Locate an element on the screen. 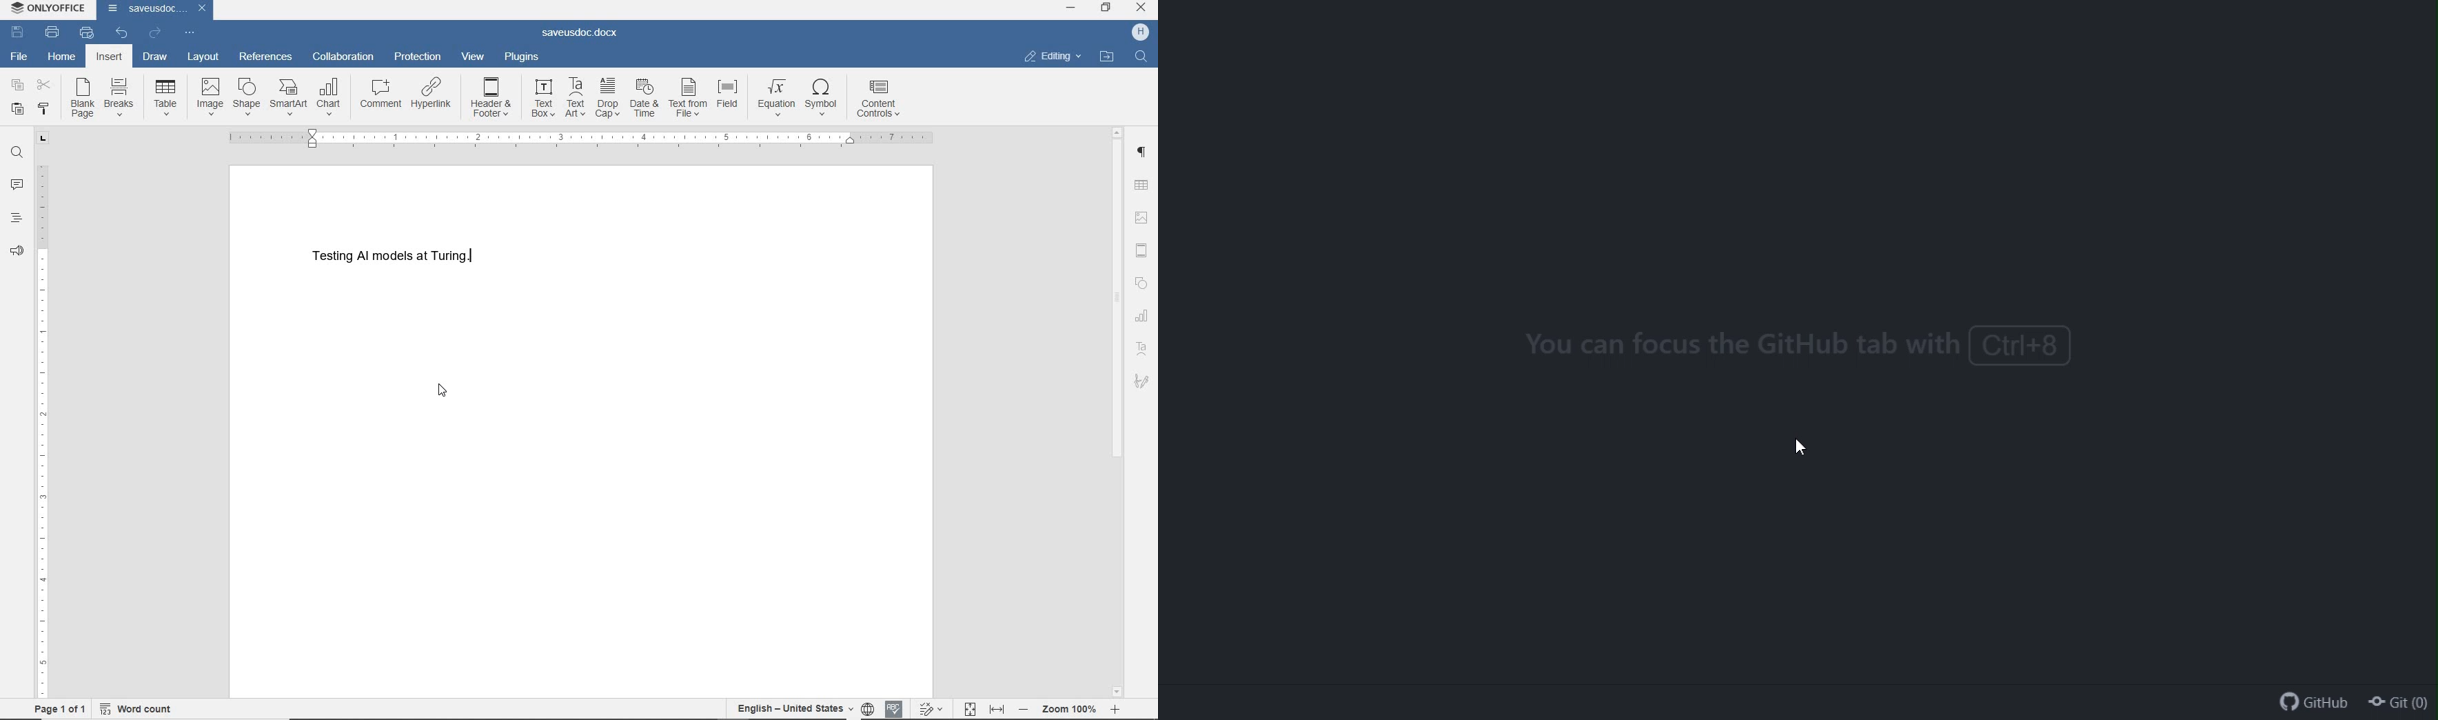 Image resolution: width=2464 pixels, height=728 pixels. open file location is located at coordinates (1108, 58).